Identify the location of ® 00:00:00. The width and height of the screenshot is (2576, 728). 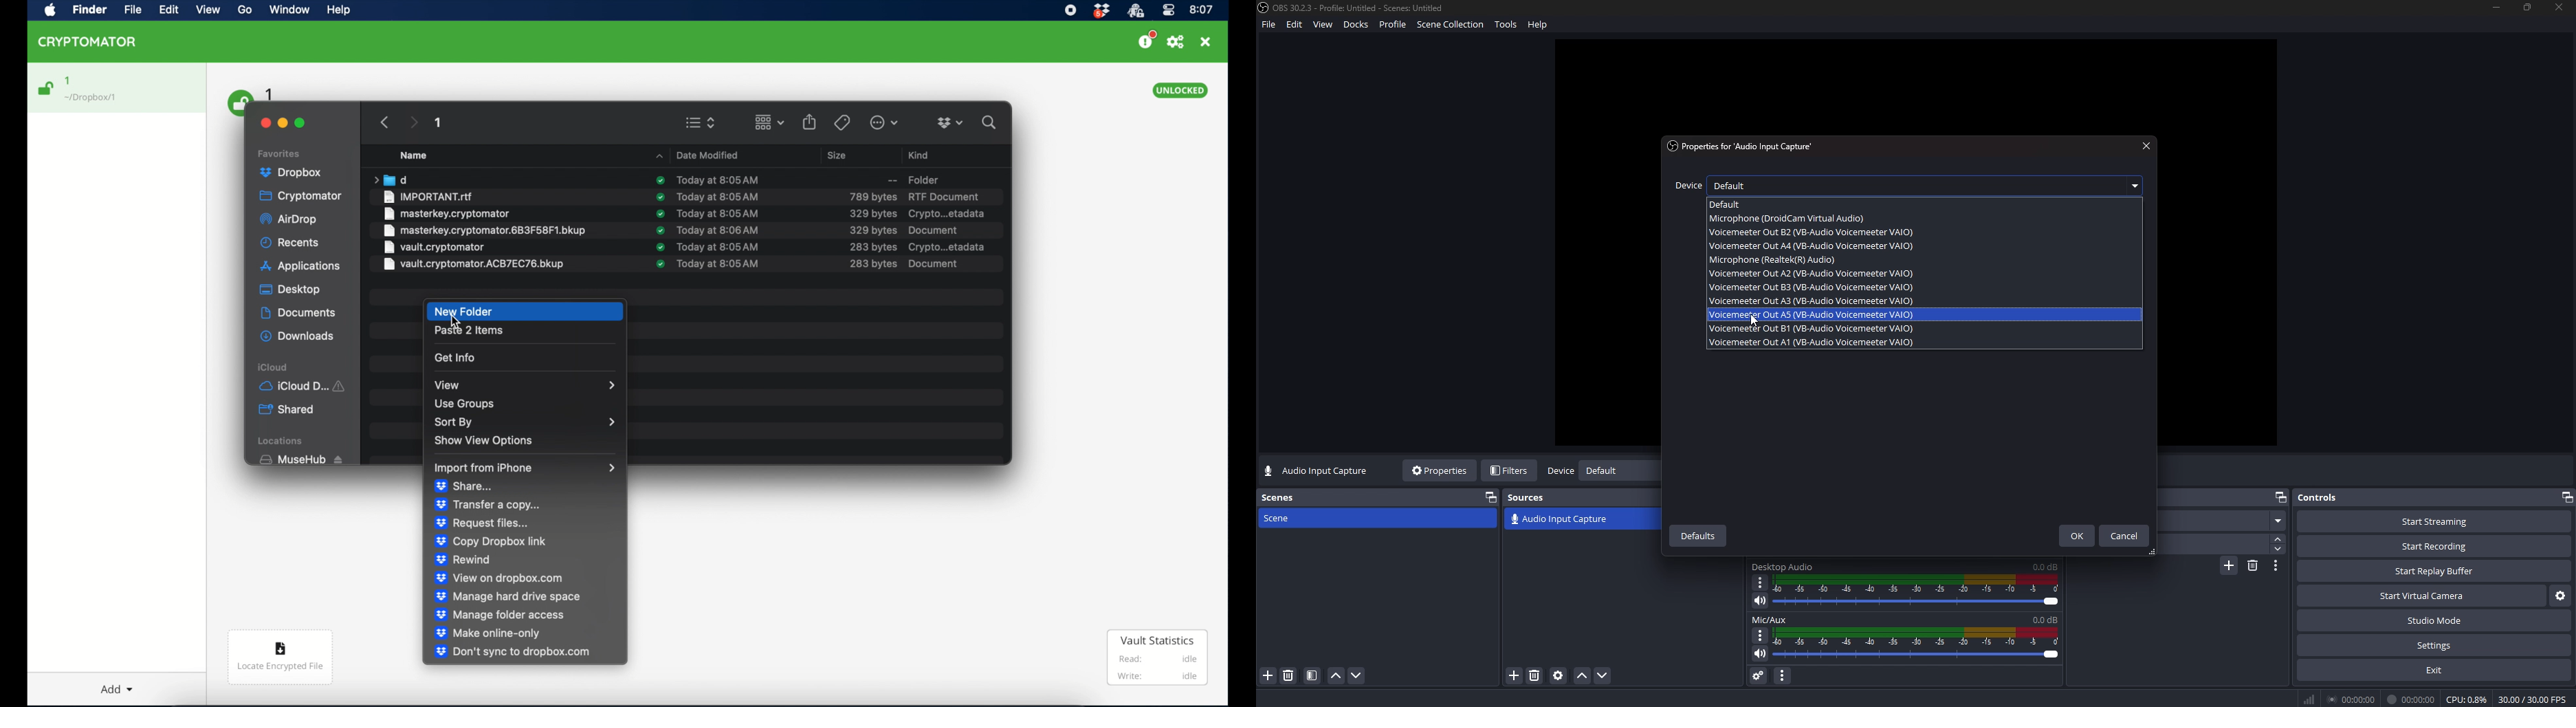
(2338, 698).